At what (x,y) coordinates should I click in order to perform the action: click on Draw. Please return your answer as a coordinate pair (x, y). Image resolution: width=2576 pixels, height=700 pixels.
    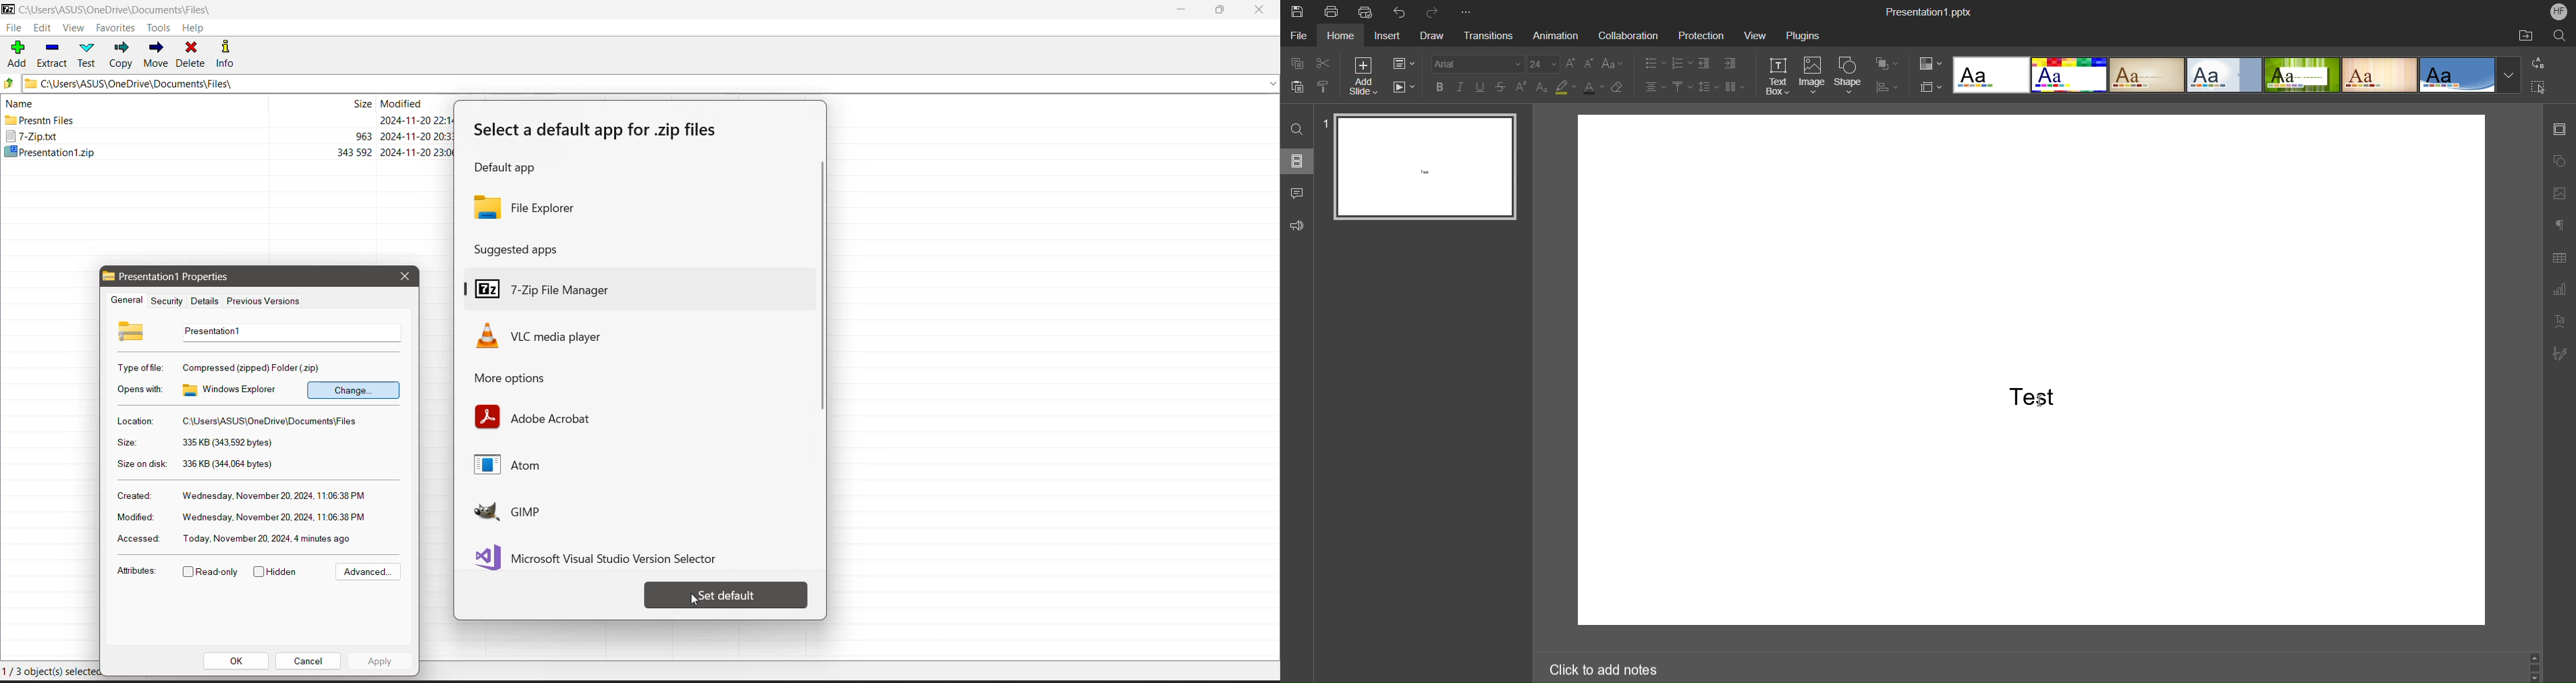
    Looking at the image, I should click on (1437, 35).